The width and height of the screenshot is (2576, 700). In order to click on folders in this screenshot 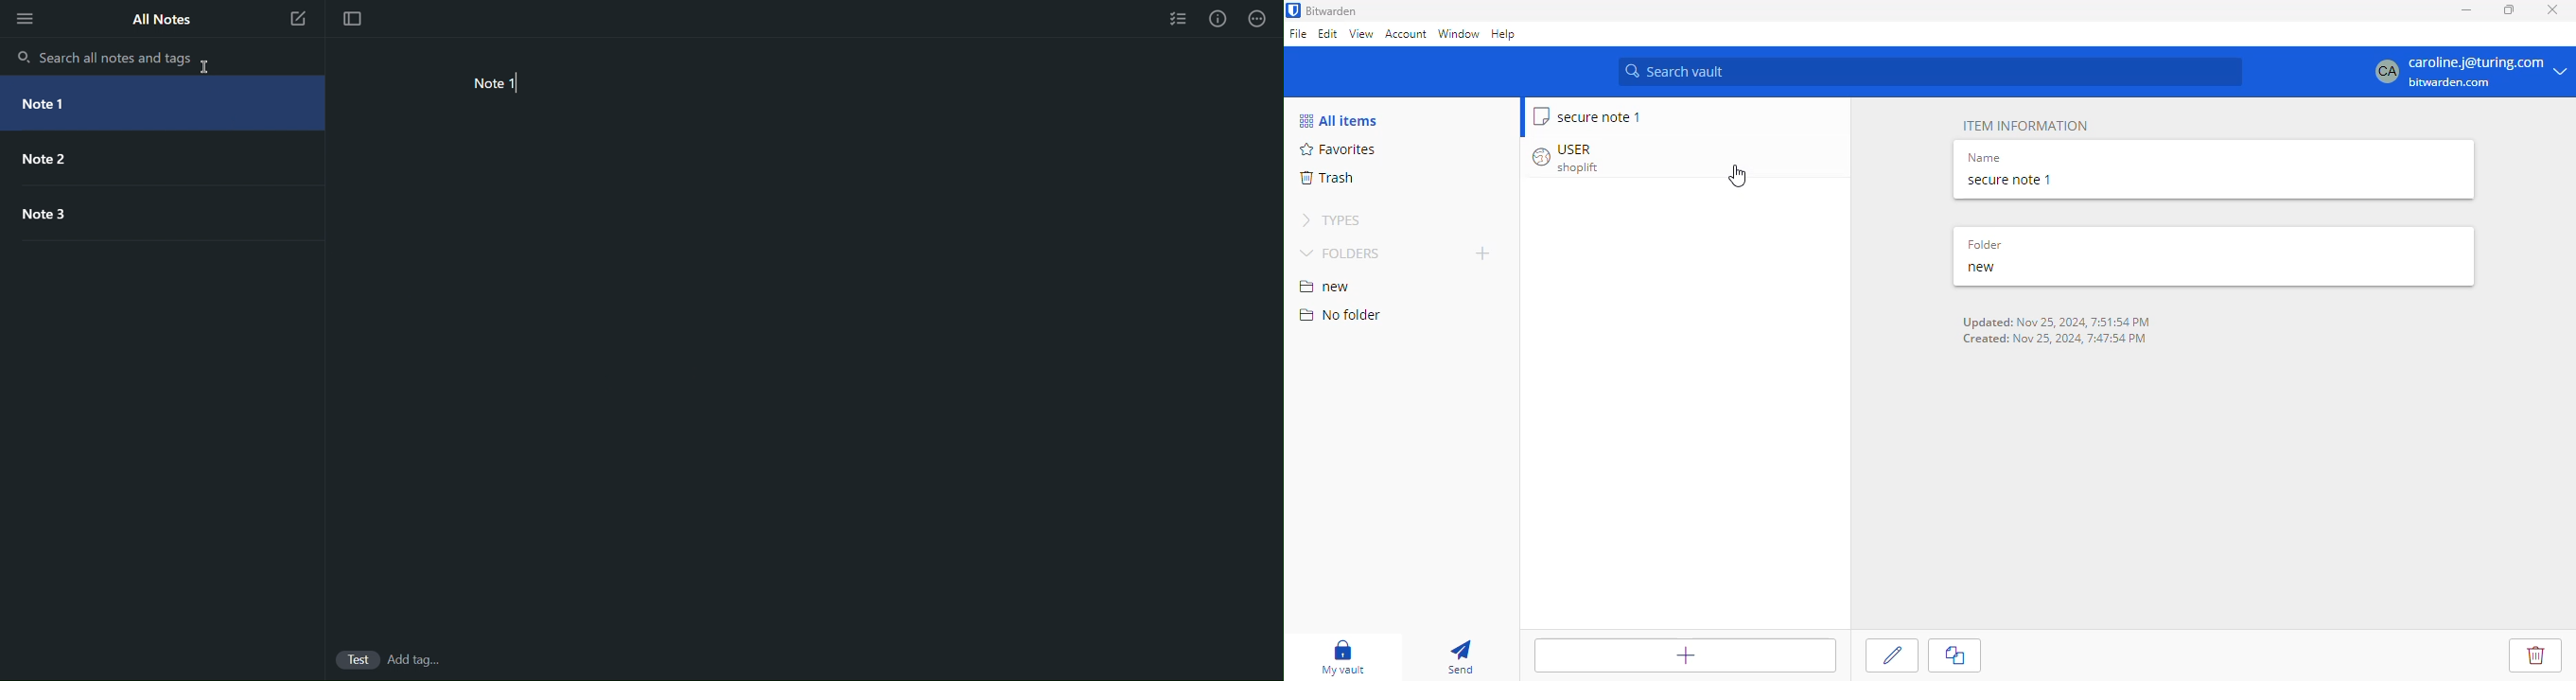, I will do `click(1344, 253)`.